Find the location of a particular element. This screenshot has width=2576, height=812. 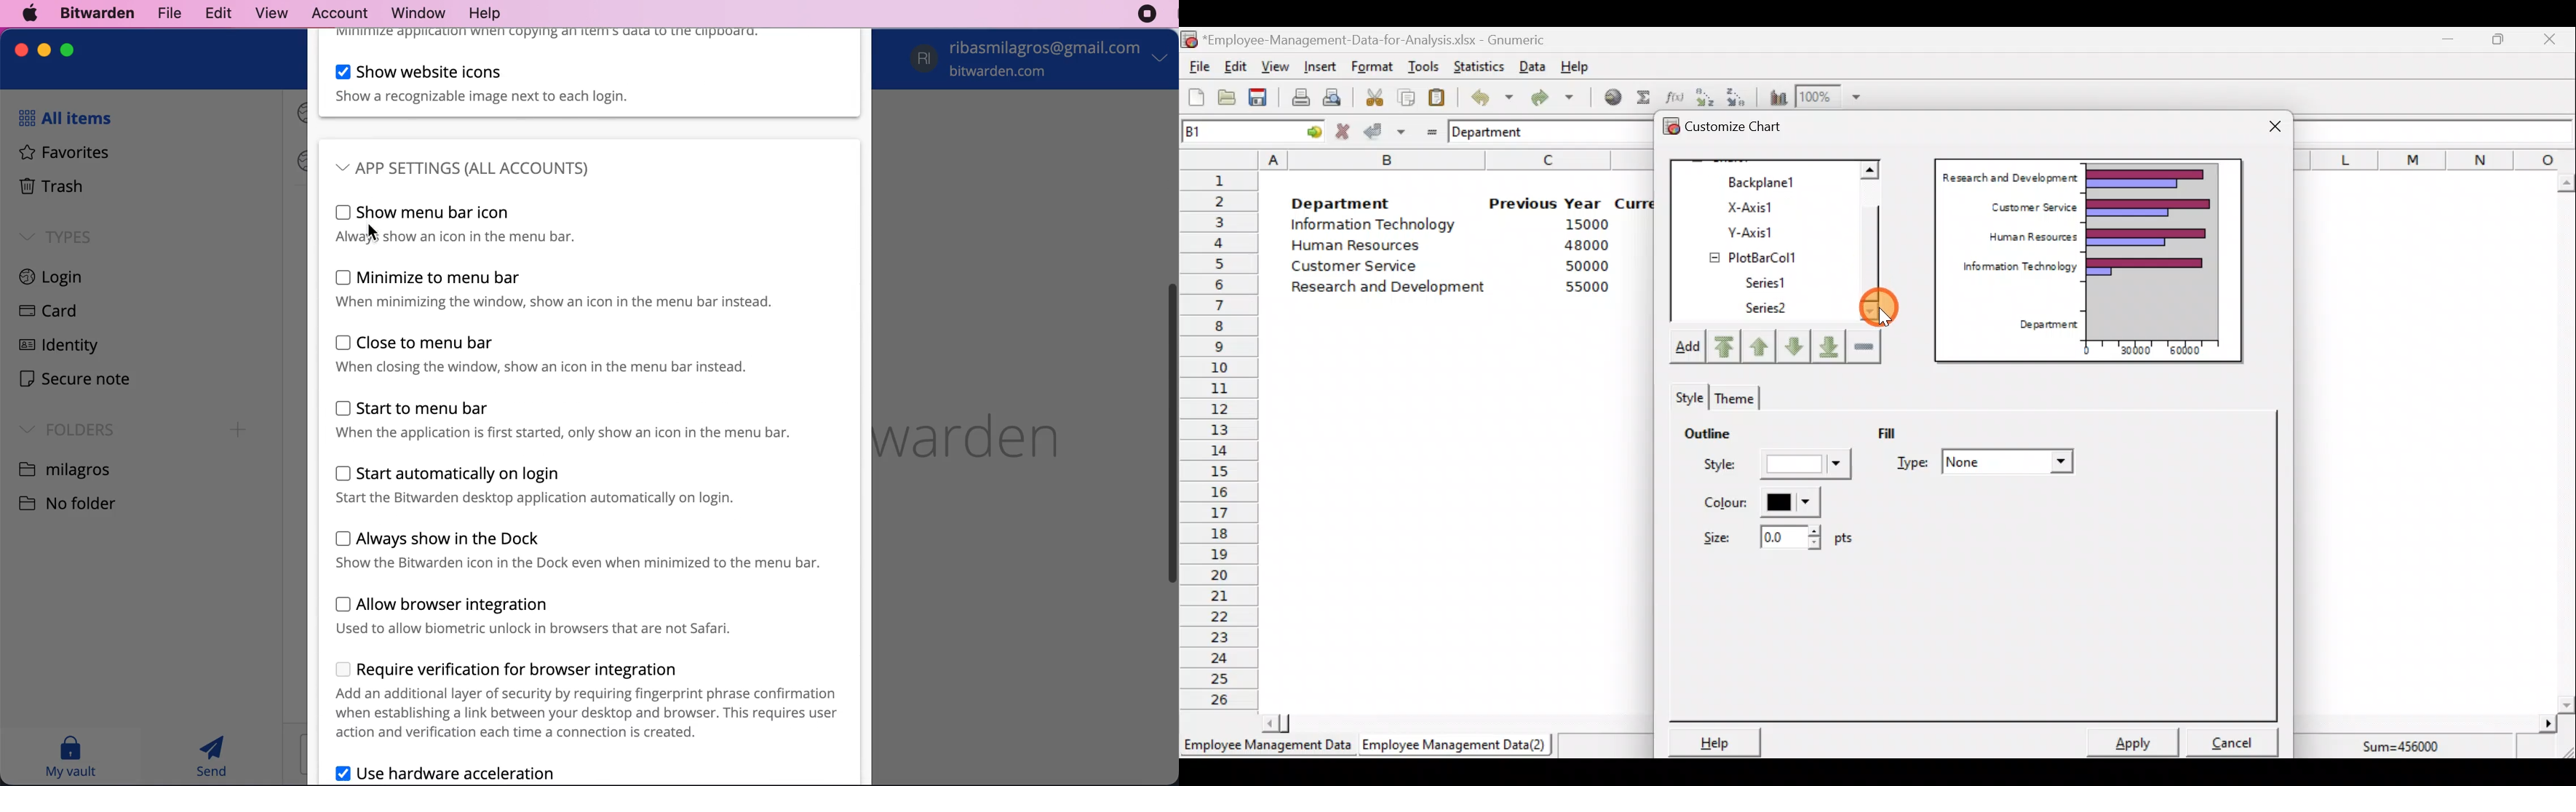

Format is located at coordinates (1372, 68).